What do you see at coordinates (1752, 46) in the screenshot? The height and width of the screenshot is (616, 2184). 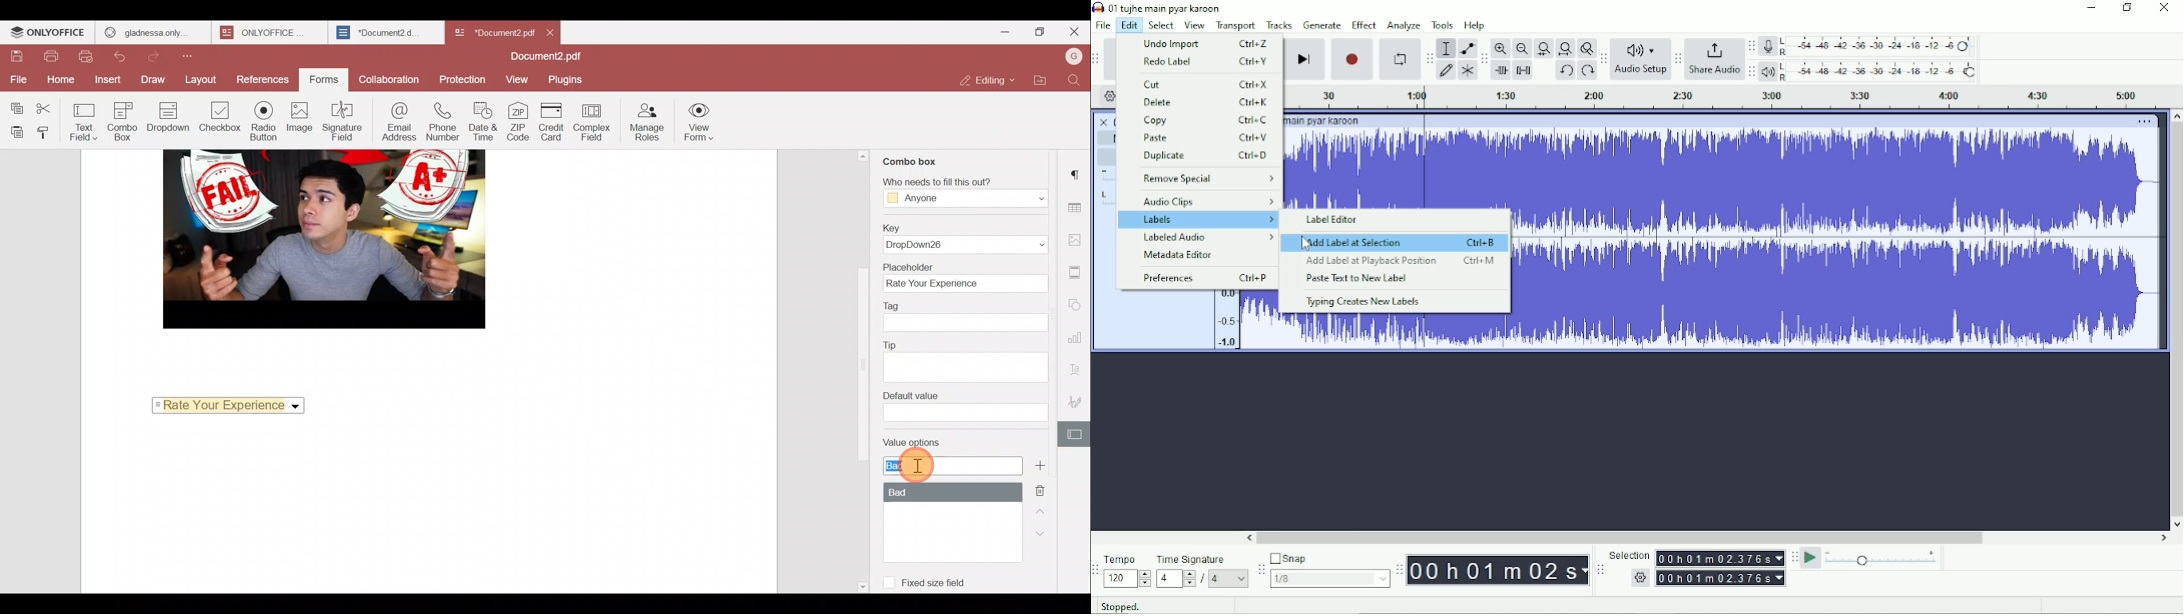 I see `Audacity record meter toolbar` at bounding box center [1752, 46].